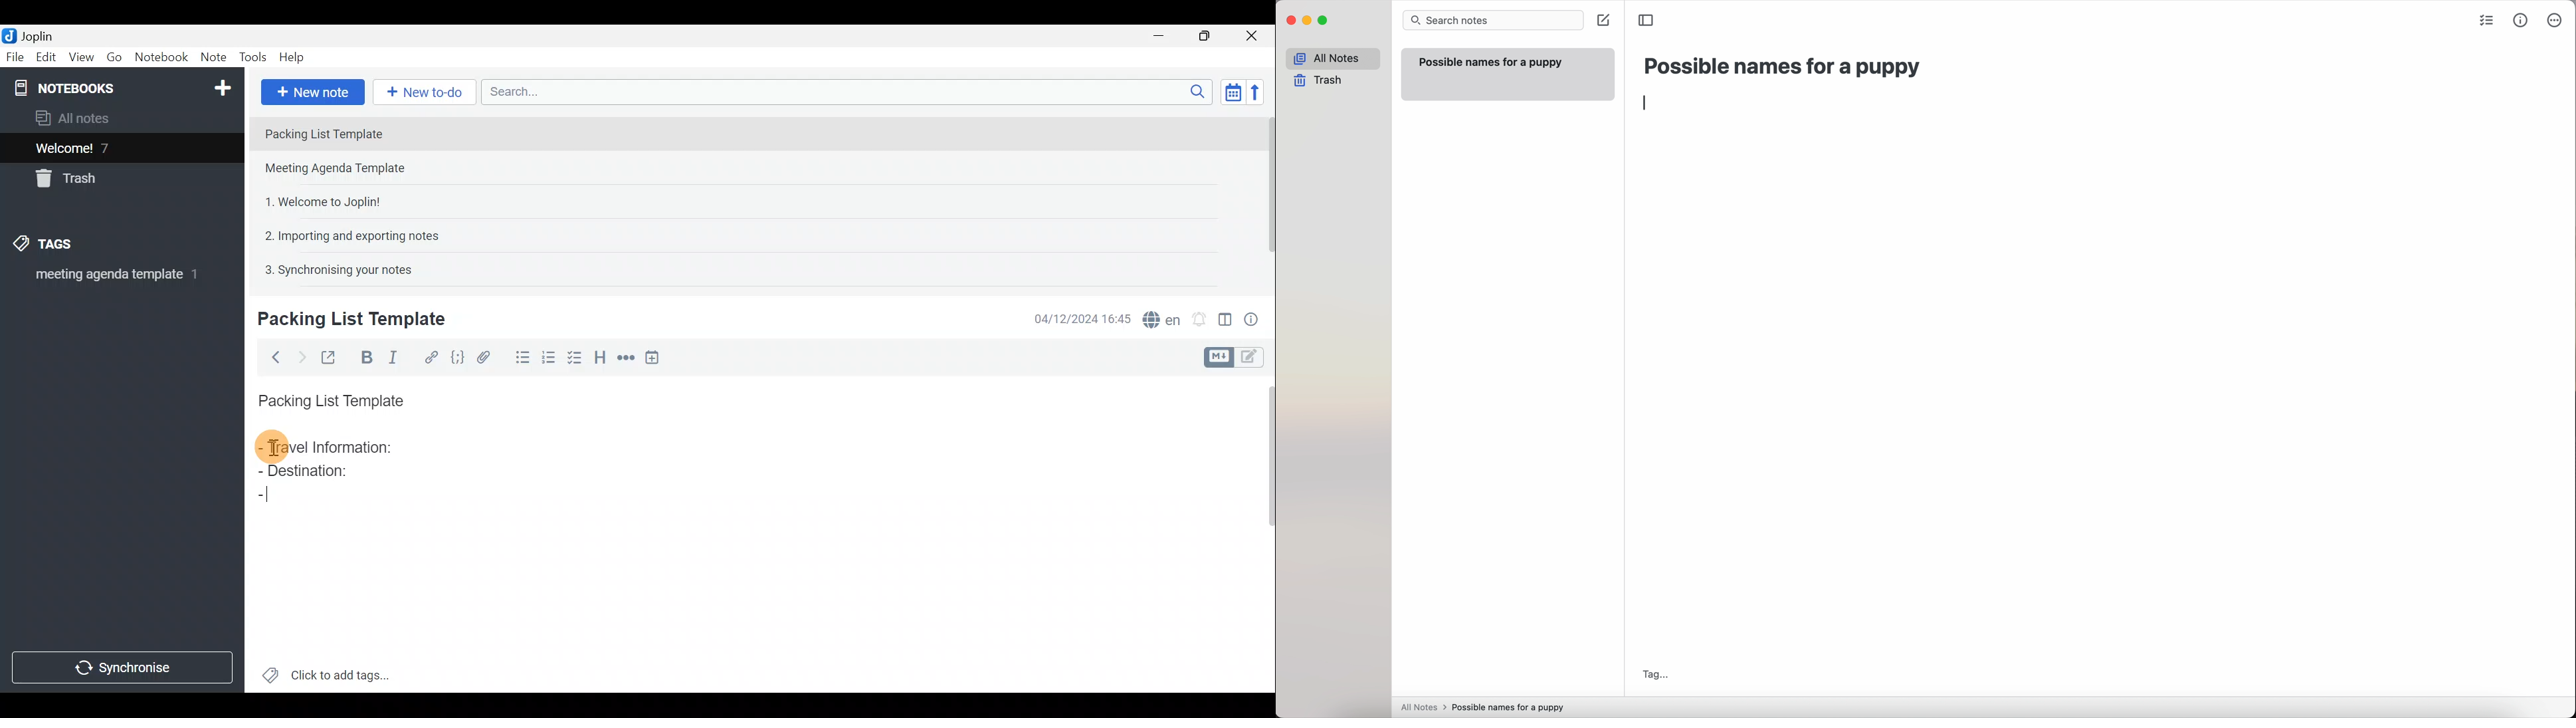 The height and width of the screenshot is (728, 2576). Describe the element at coordinates (1333, 58) in the screenshot. I see `all notes` at that location.